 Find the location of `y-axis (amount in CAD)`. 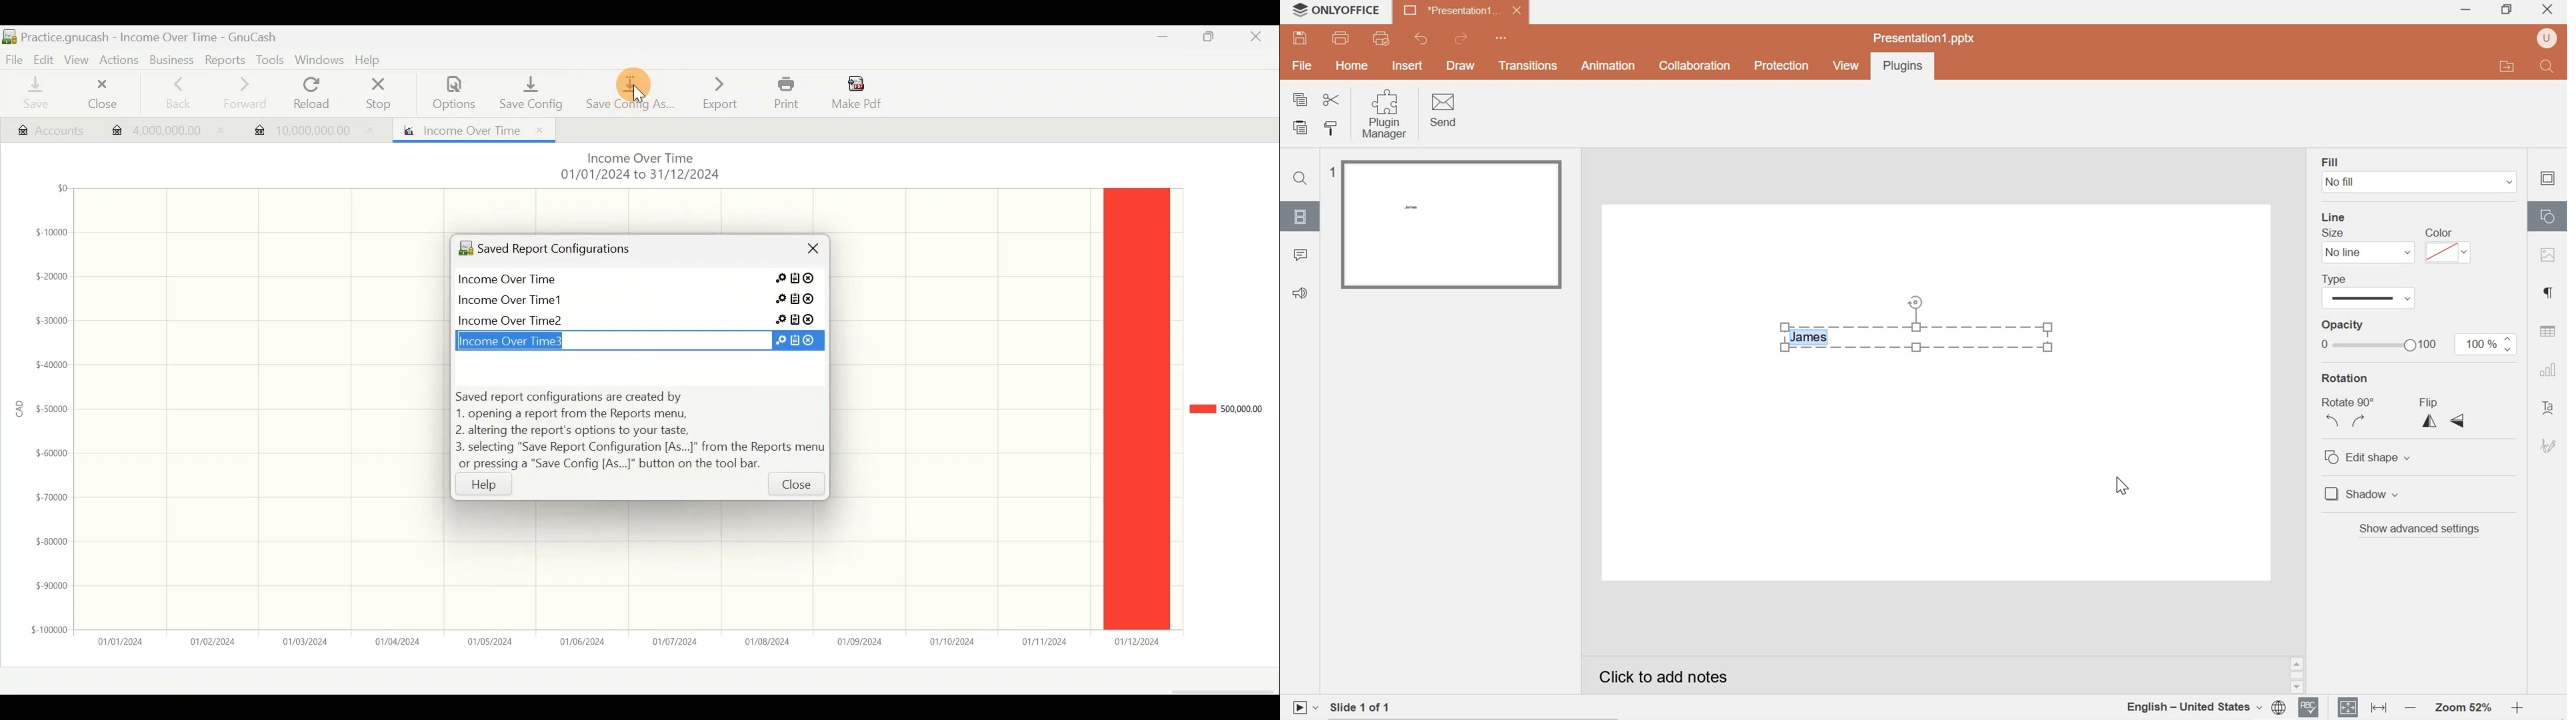

y-axis (amount in CAD) is located at coordinates (46, 417).